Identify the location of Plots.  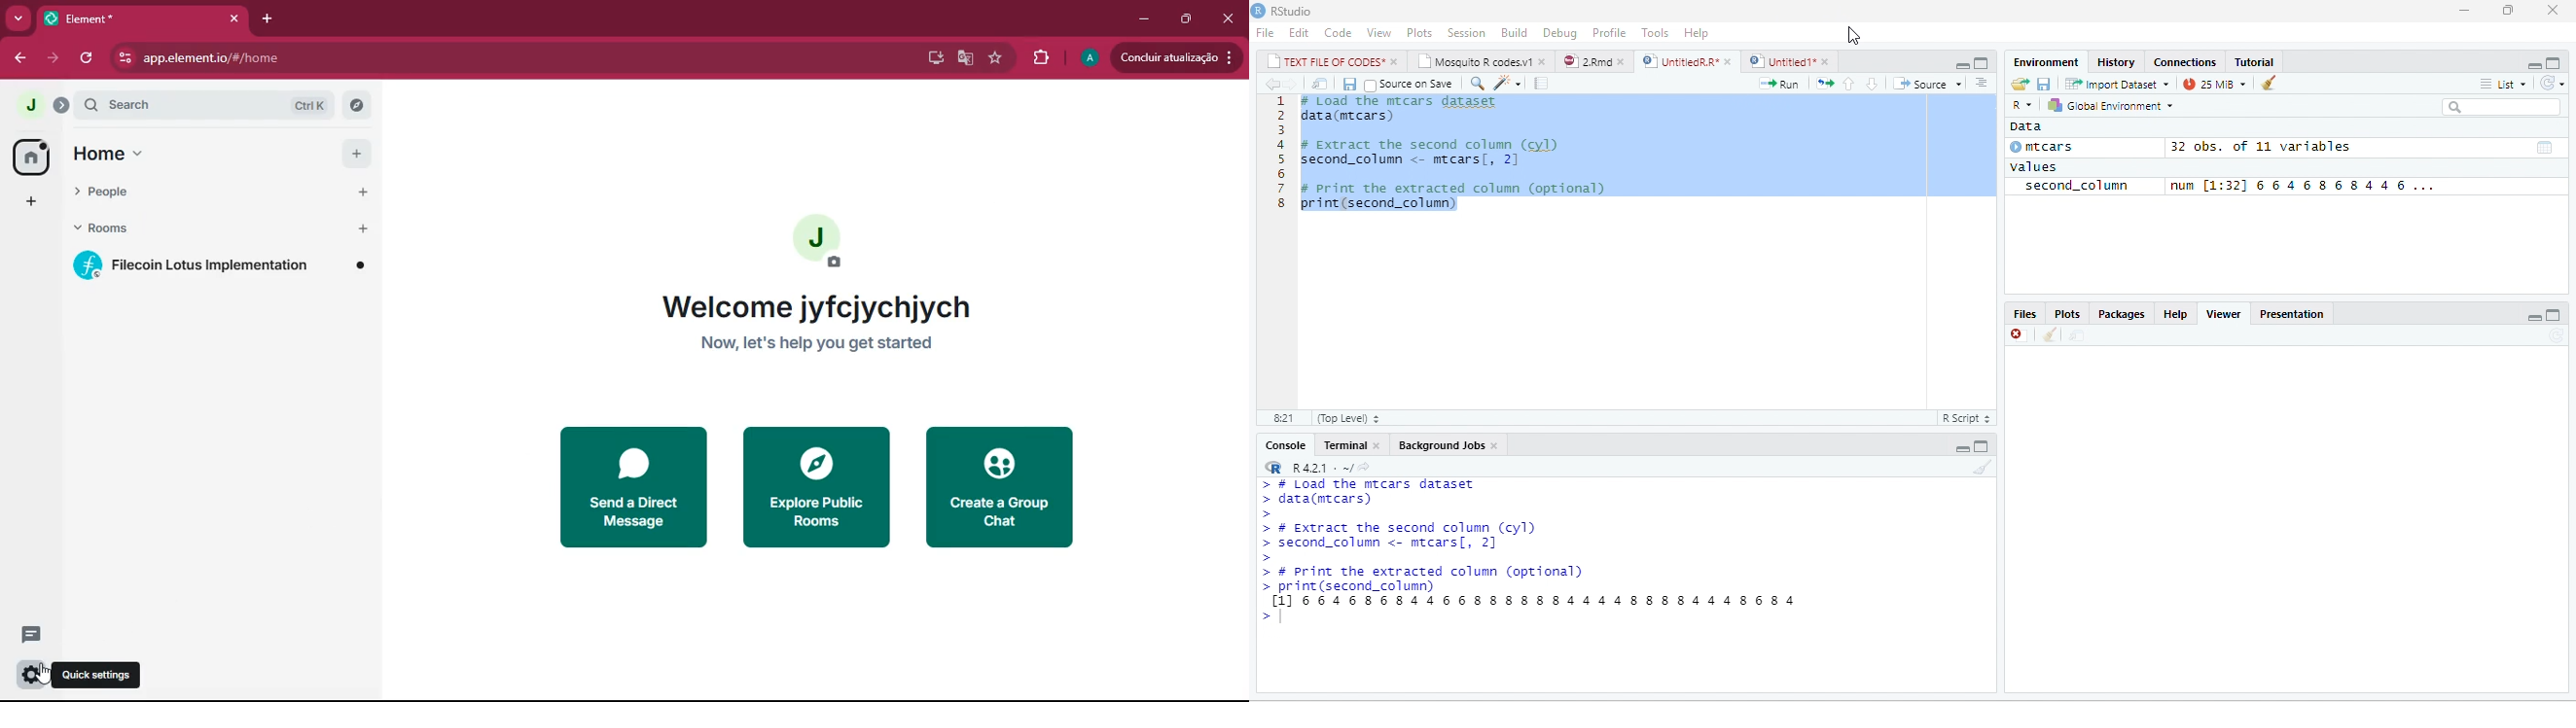
(2071, 314).